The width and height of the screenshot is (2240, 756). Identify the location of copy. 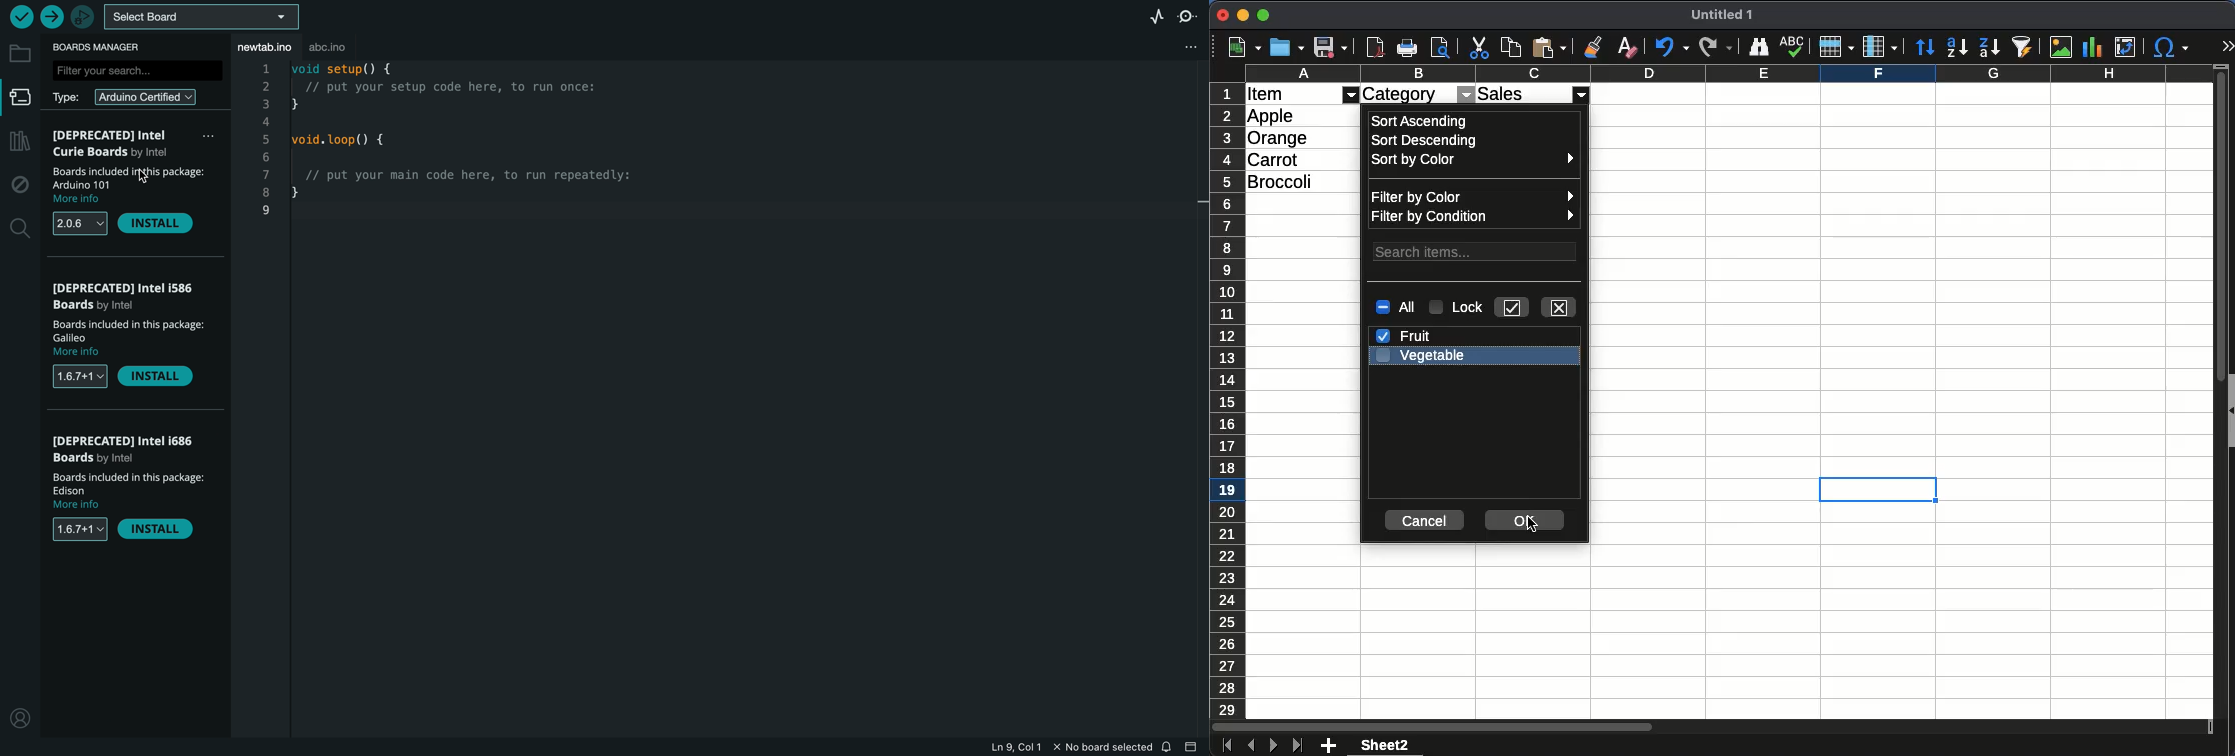
(1510, 49).